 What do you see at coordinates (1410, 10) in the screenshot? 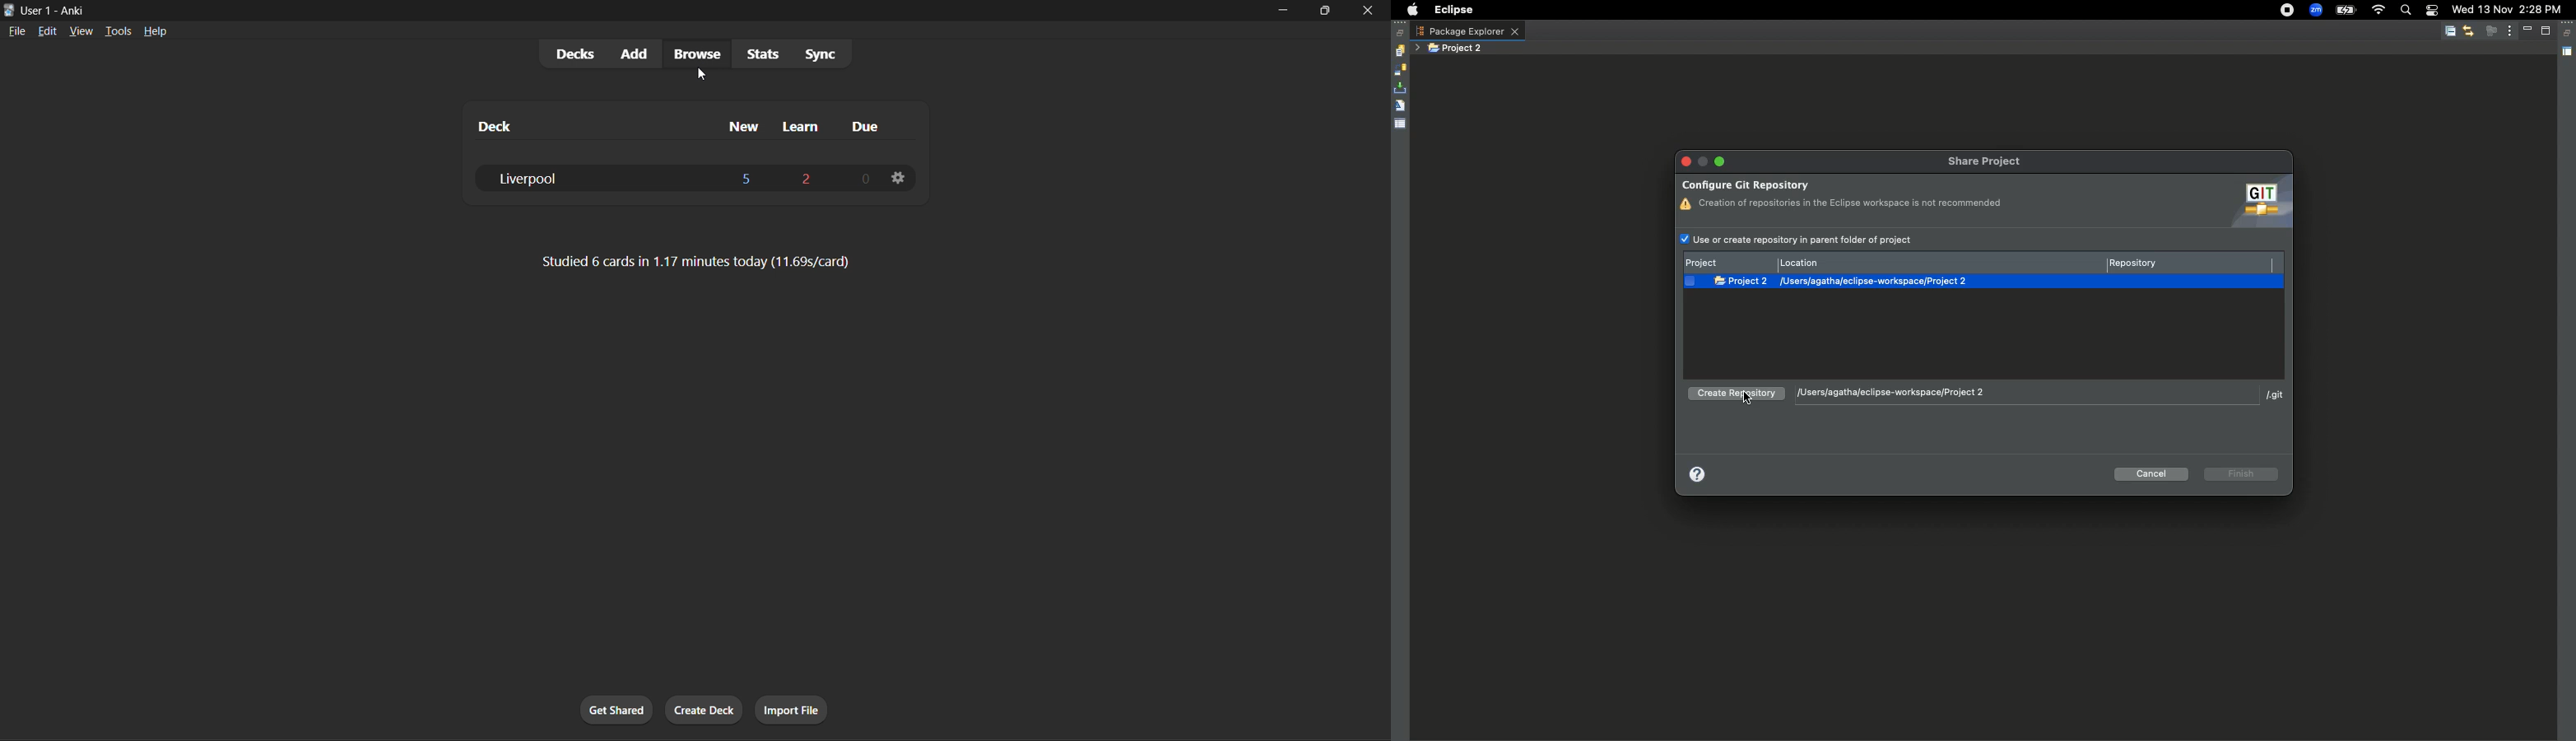
I see `Apple logo` at bounding box center [1410, 10].